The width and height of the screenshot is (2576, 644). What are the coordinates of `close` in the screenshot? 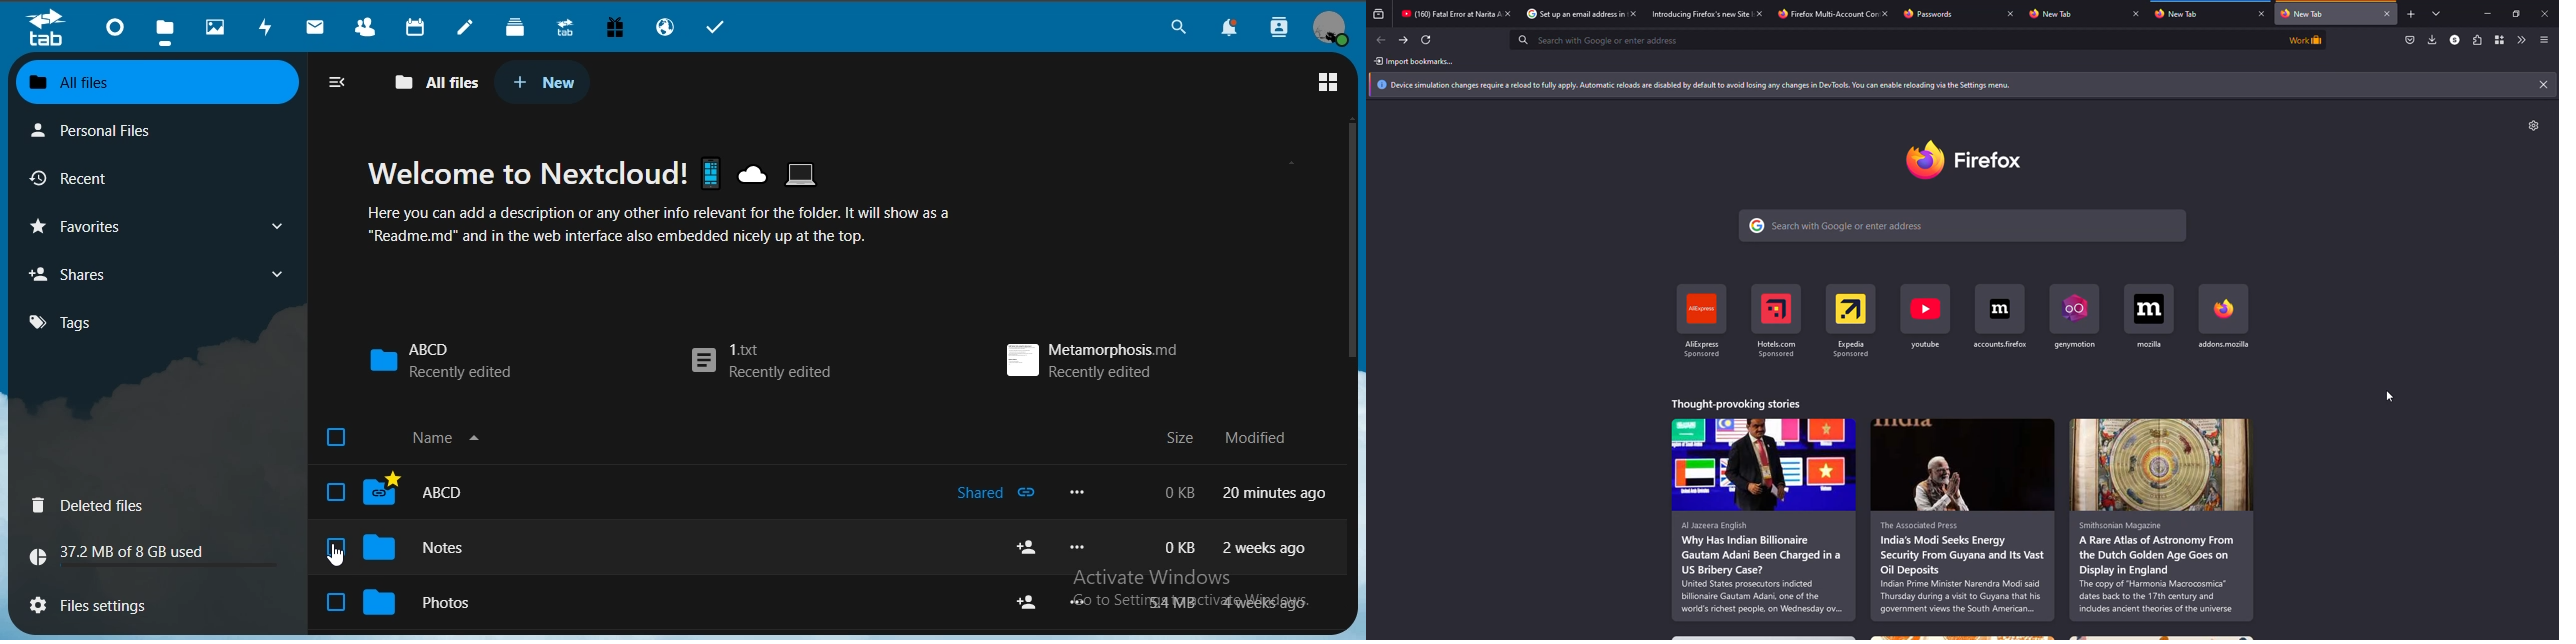 It's located at (1887, 12).